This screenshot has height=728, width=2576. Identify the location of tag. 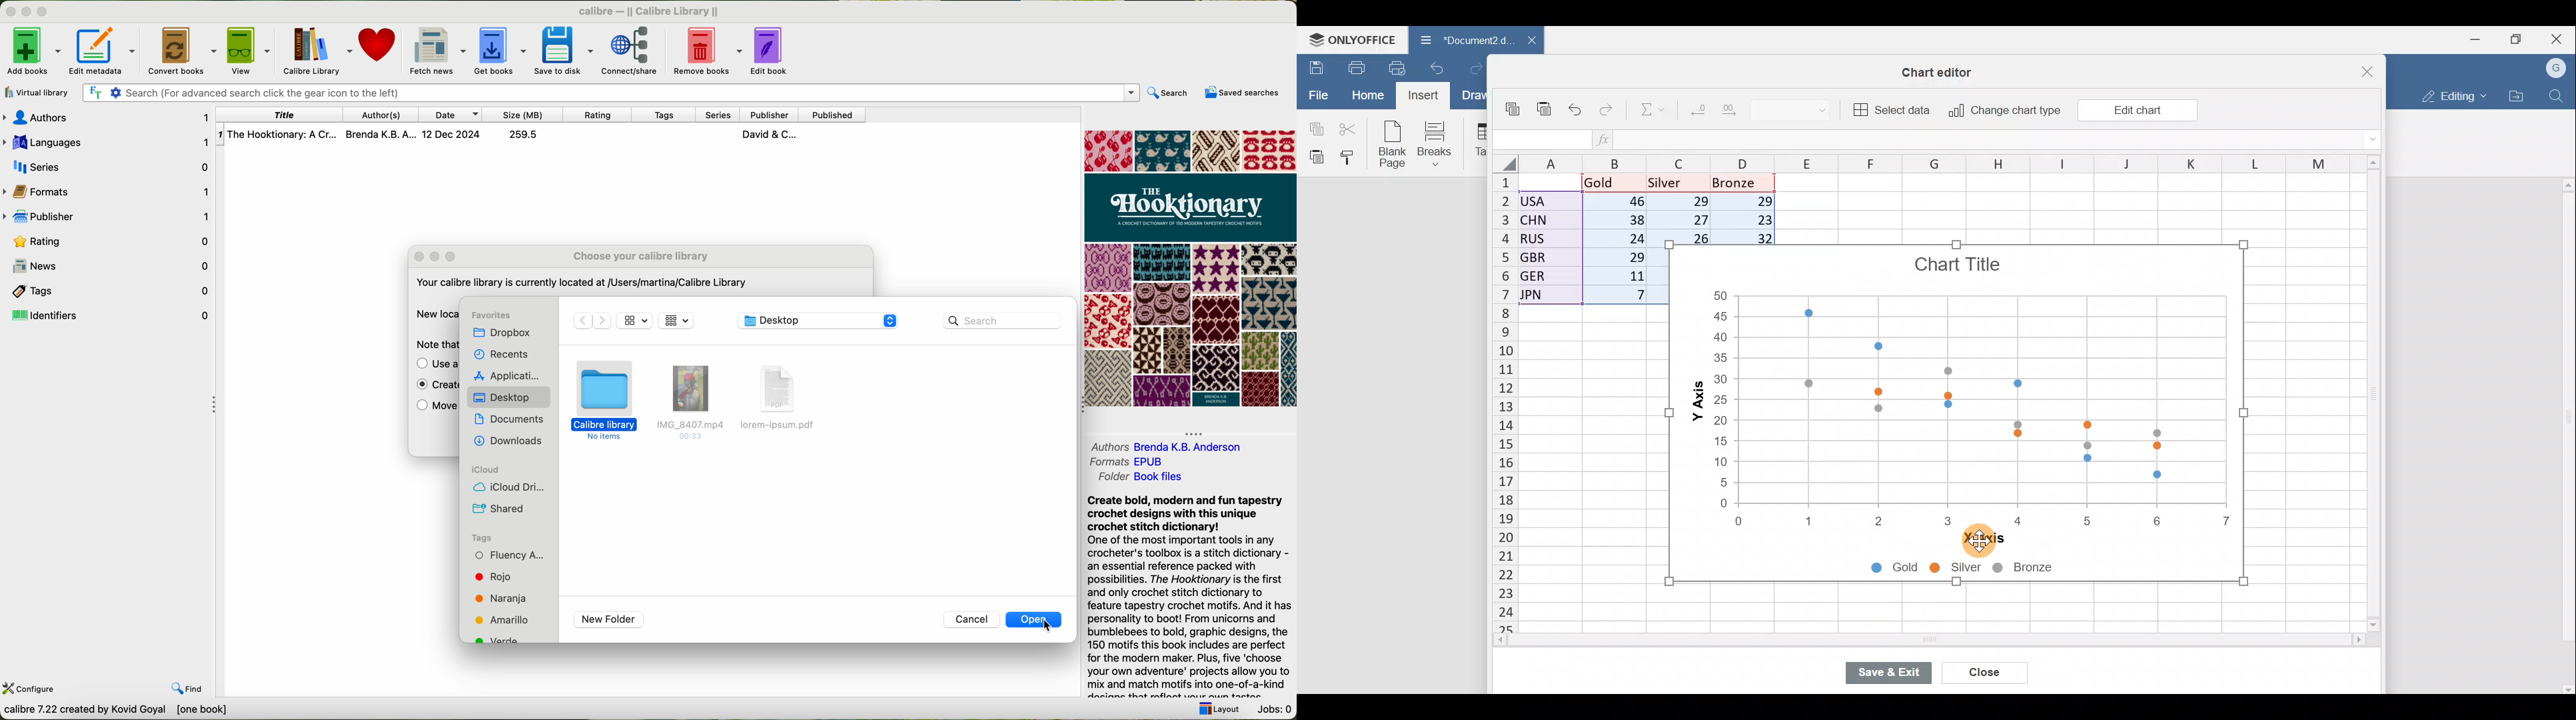
(495, 578).